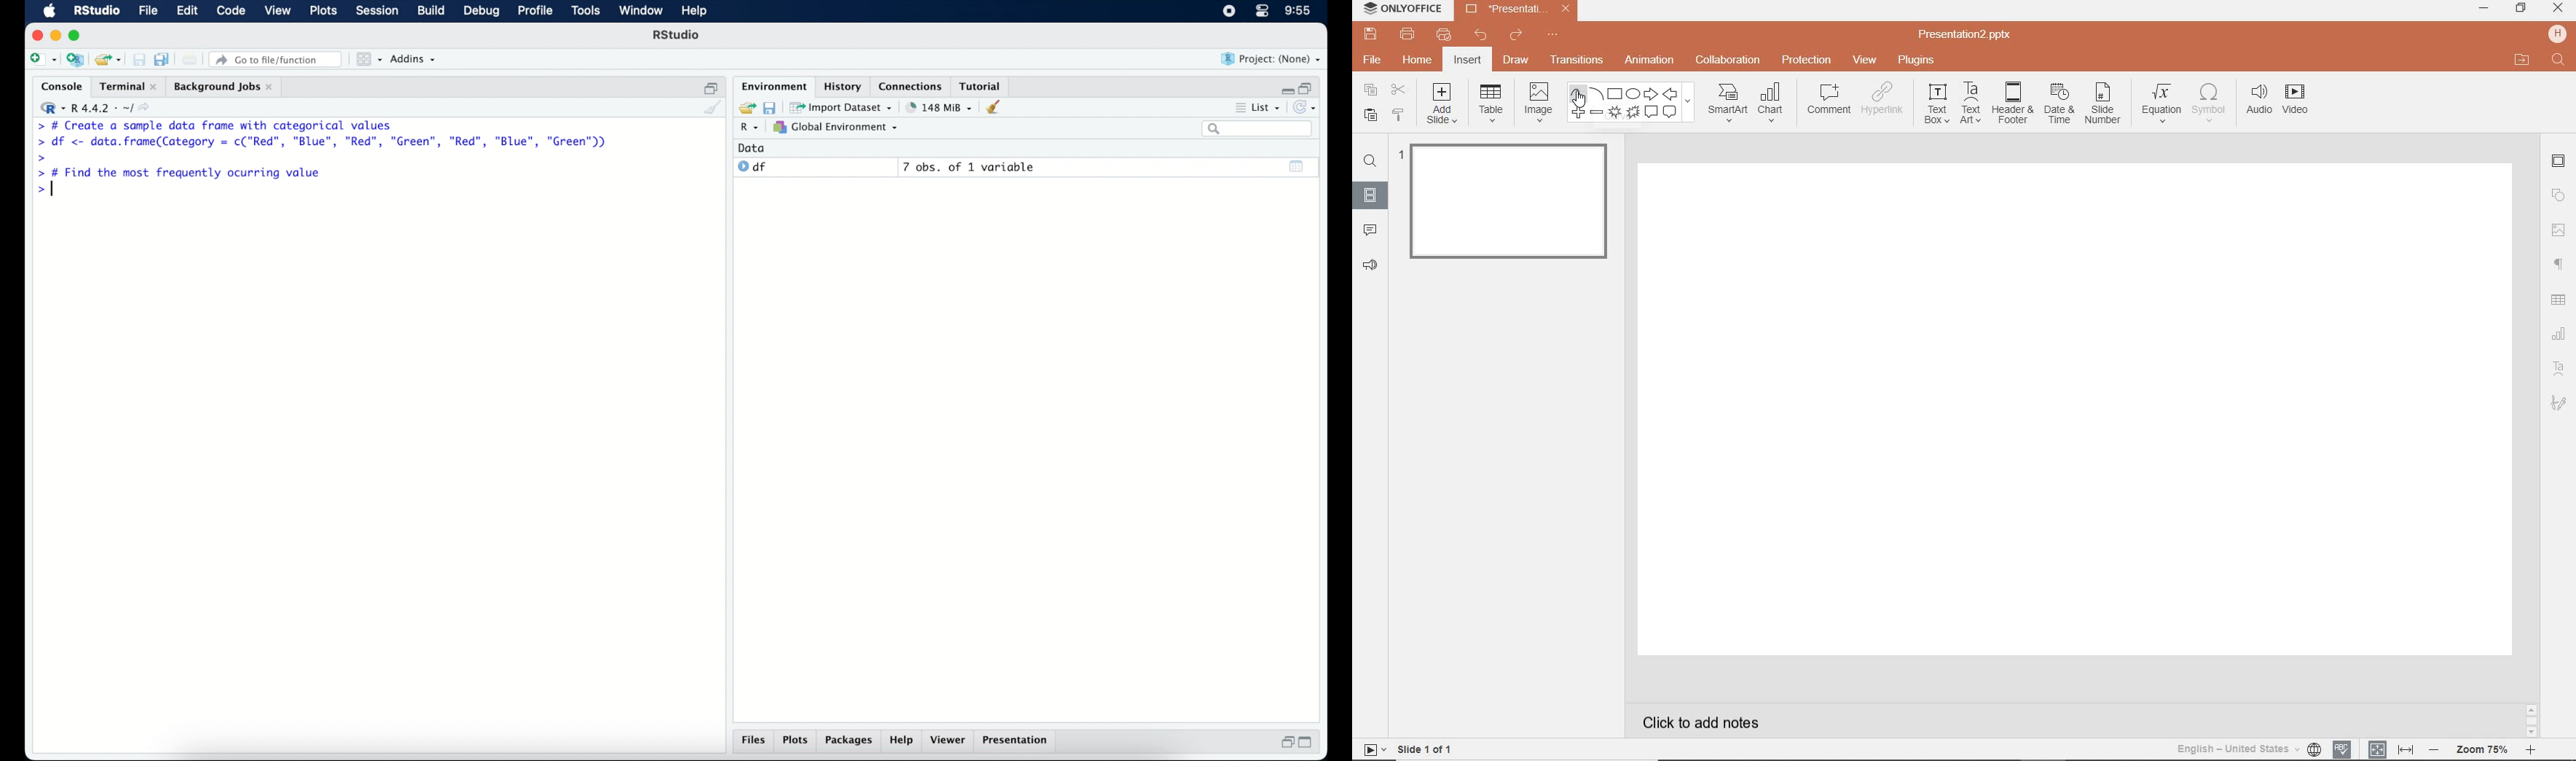 The height and width of the screenshot is (784, 2576). What do you see at coordinates (1885, 102) in the screenshot?
I see `HYPERLINK` at bounding box center [1885, 102].